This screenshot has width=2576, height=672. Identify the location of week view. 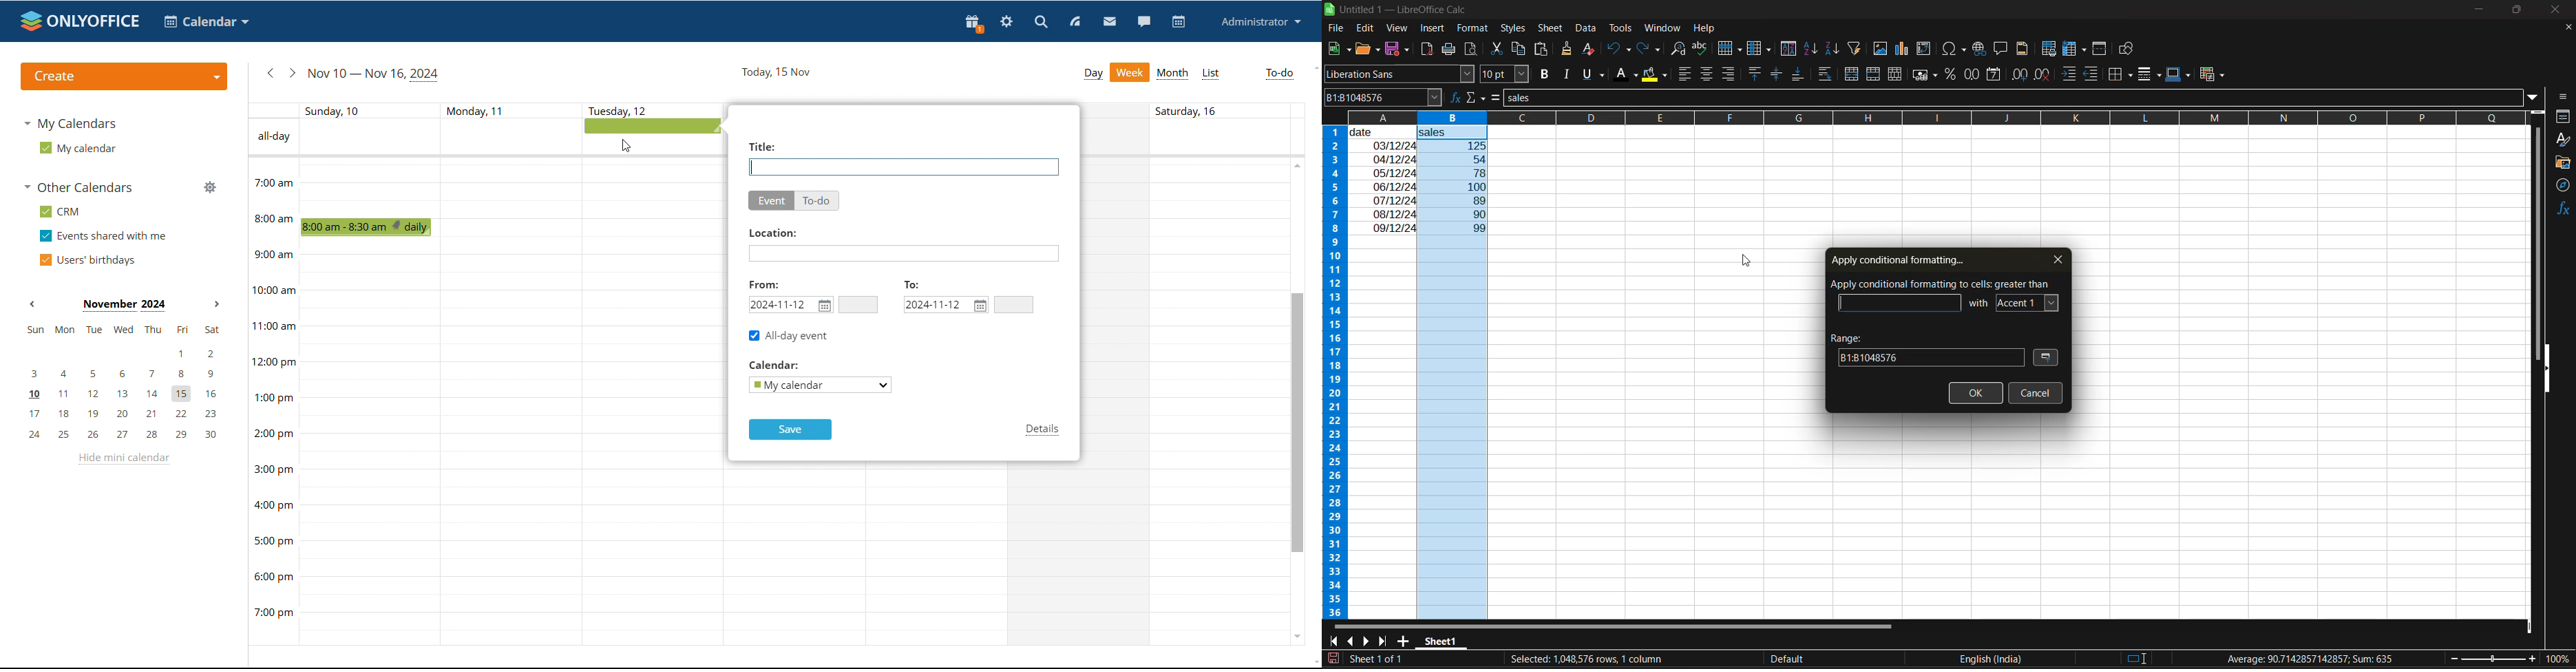
(1129, 72).